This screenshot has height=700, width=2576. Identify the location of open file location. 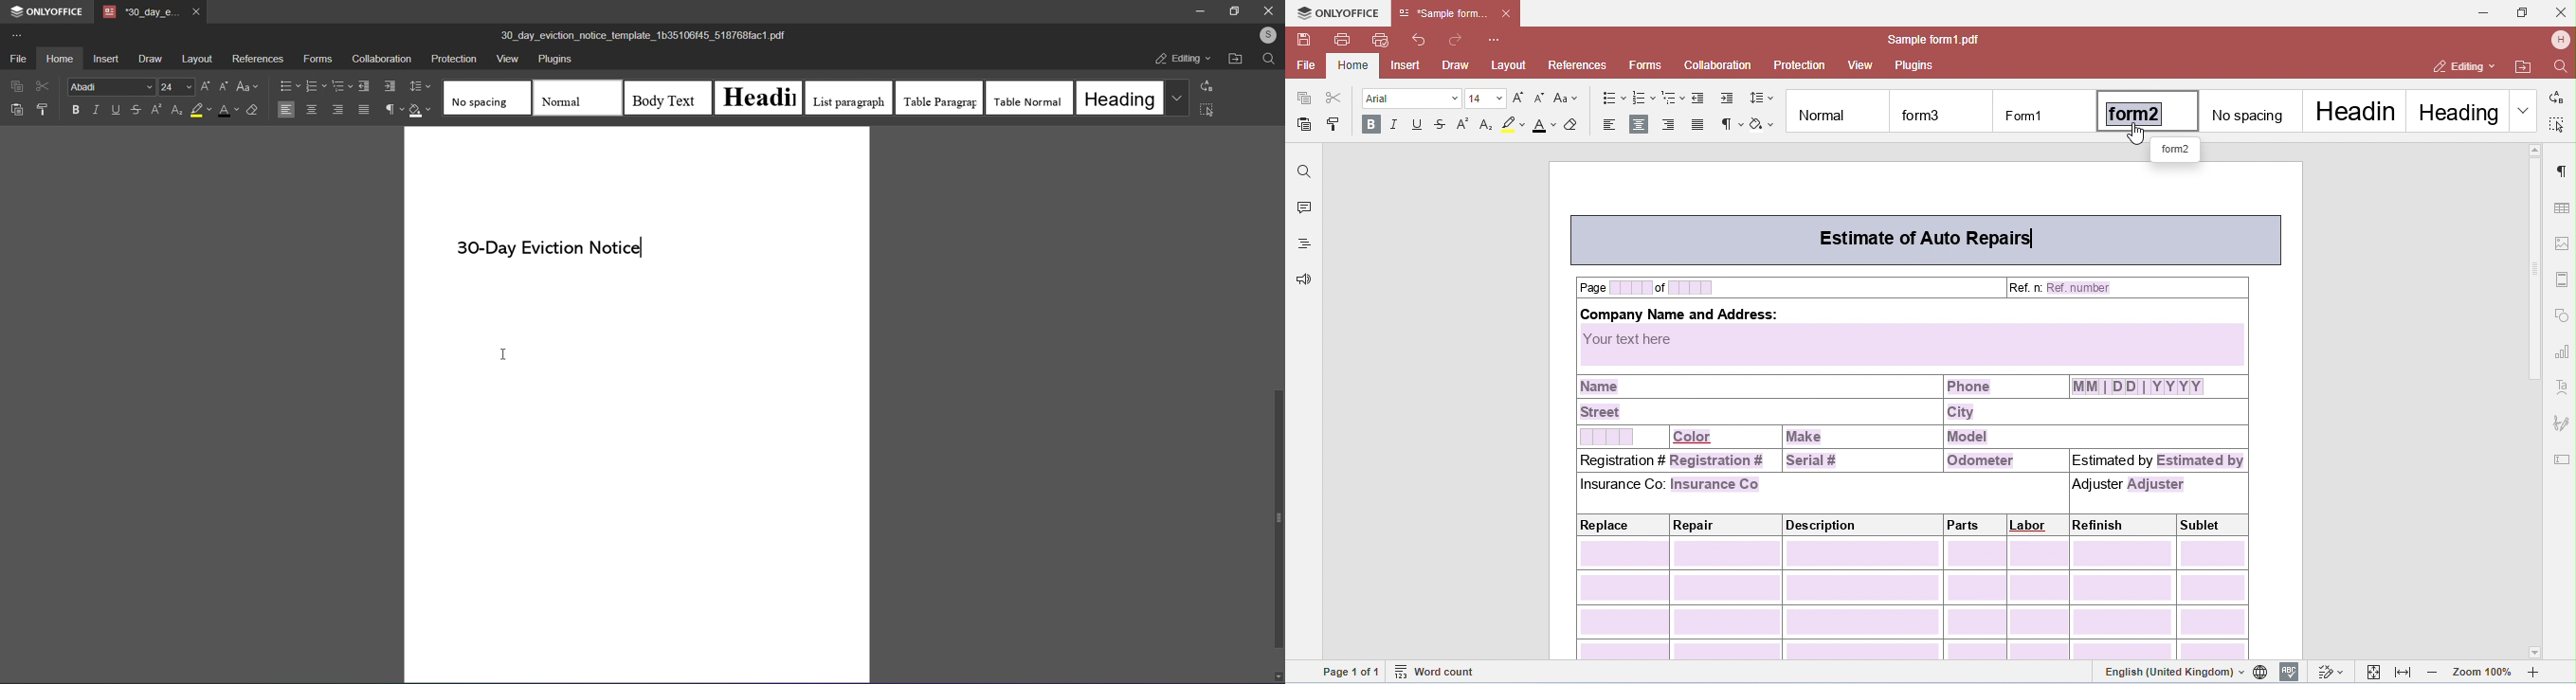
(1235, 58).